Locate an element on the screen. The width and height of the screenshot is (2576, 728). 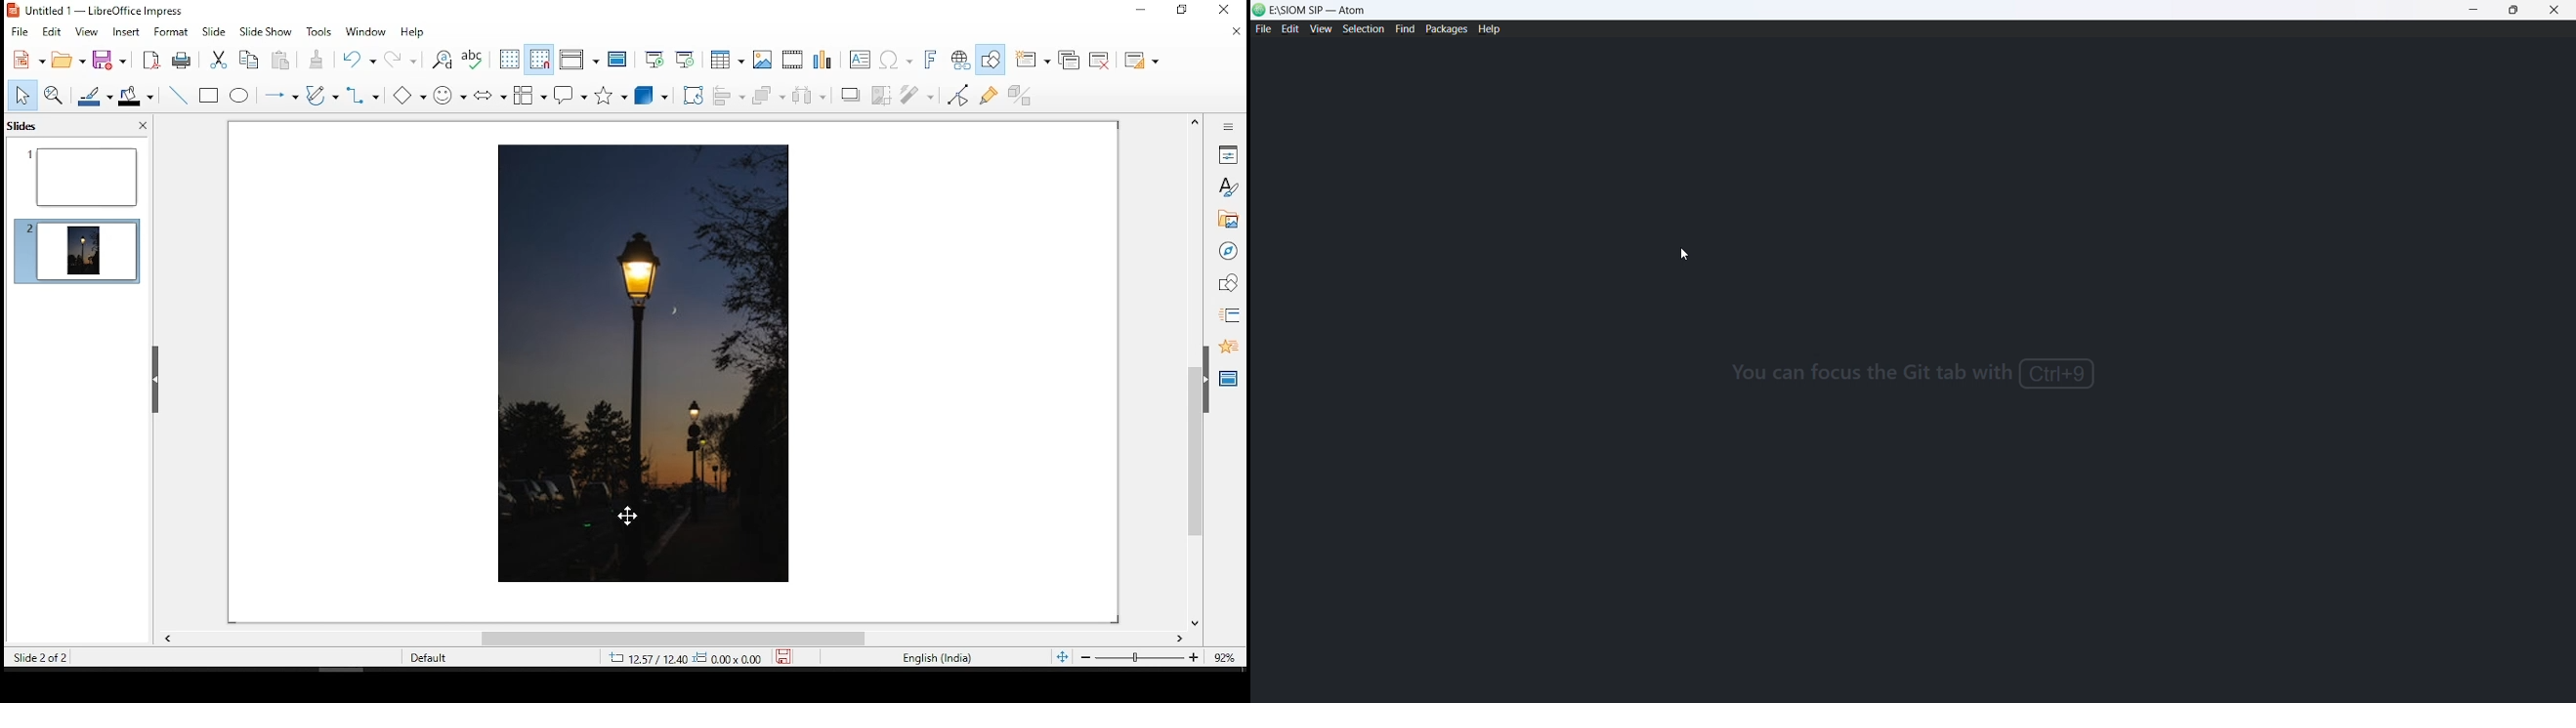
cursor is located at coordinates (1686, 256).